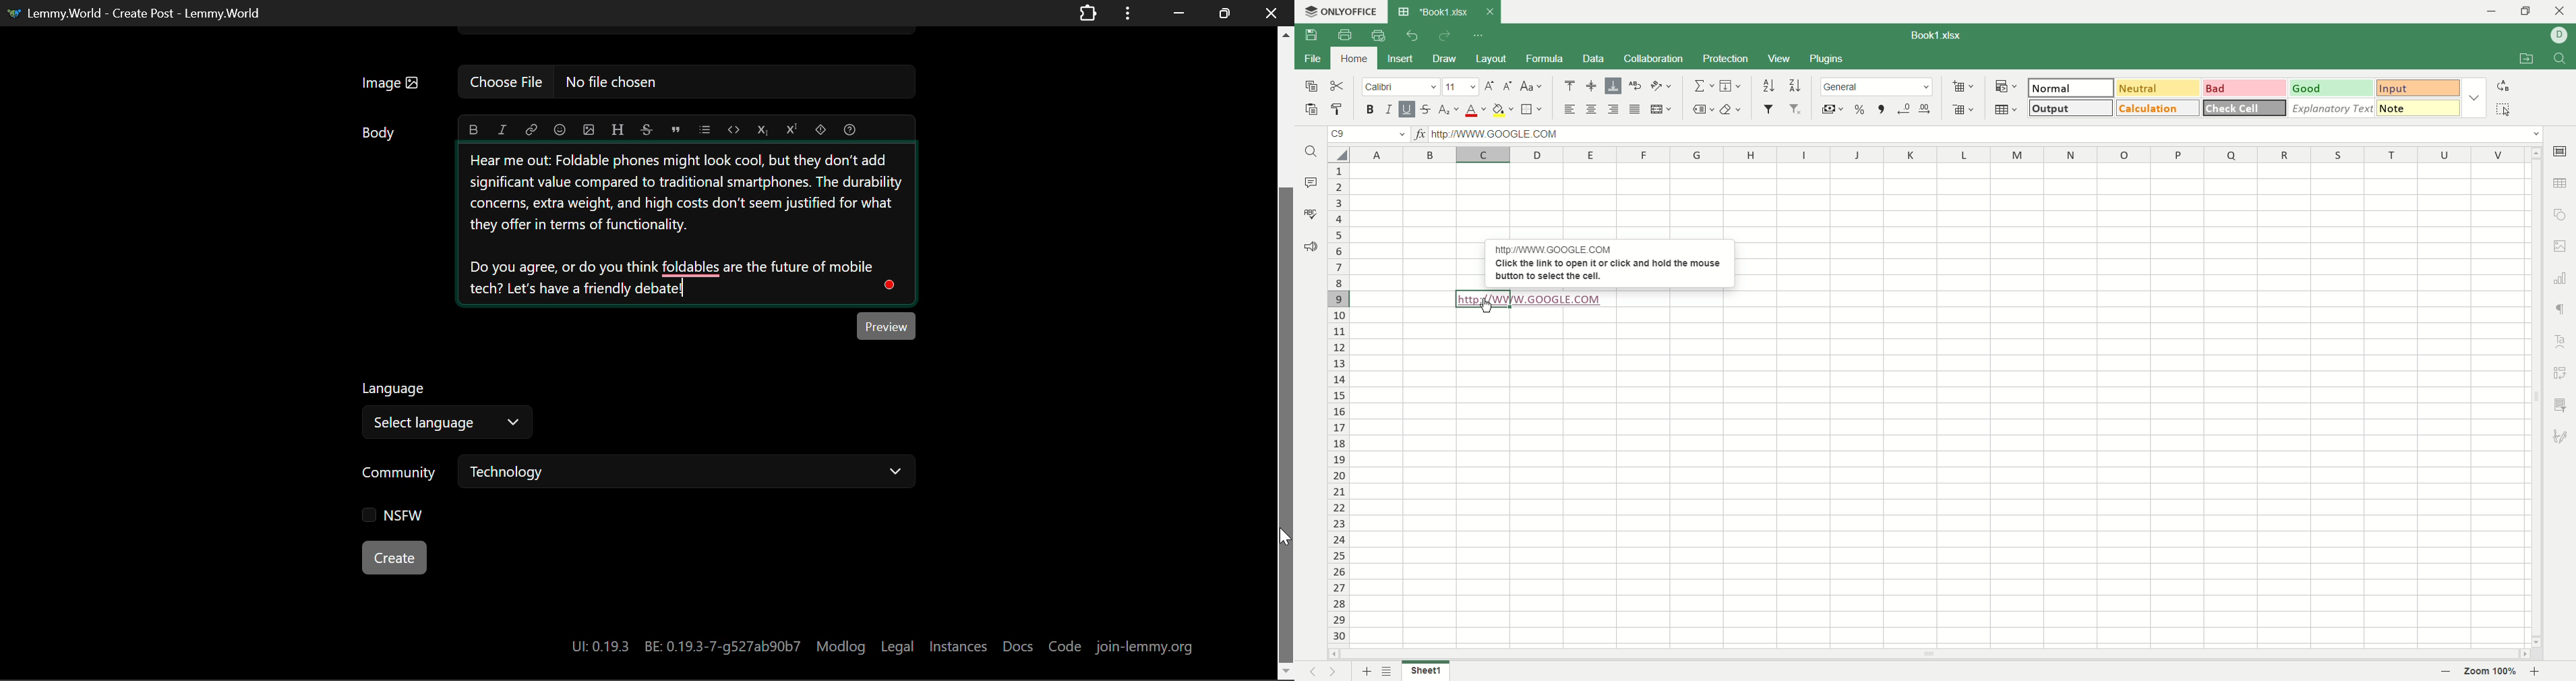 The width and height of the screenshot is (2576, 700). I want to click on bold, so click(1373, 109).